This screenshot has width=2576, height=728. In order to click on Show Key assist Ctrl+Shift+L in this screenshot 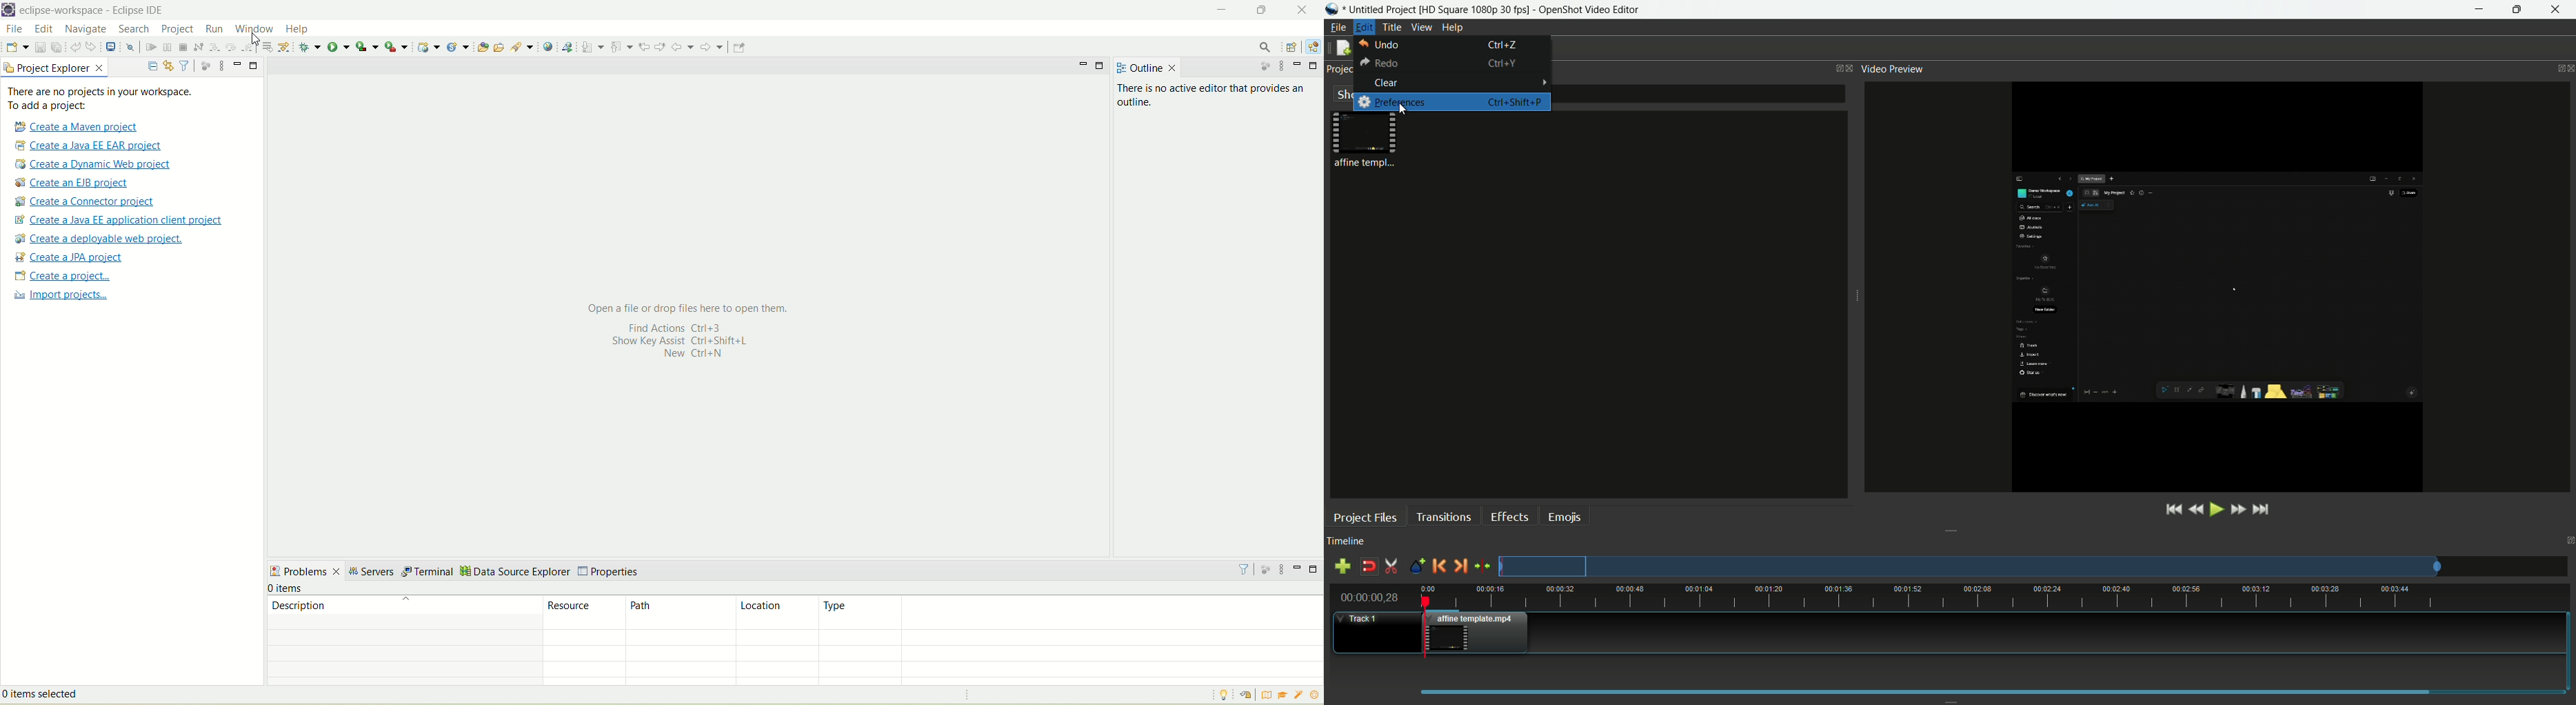, I will do `click(676, 341)`.